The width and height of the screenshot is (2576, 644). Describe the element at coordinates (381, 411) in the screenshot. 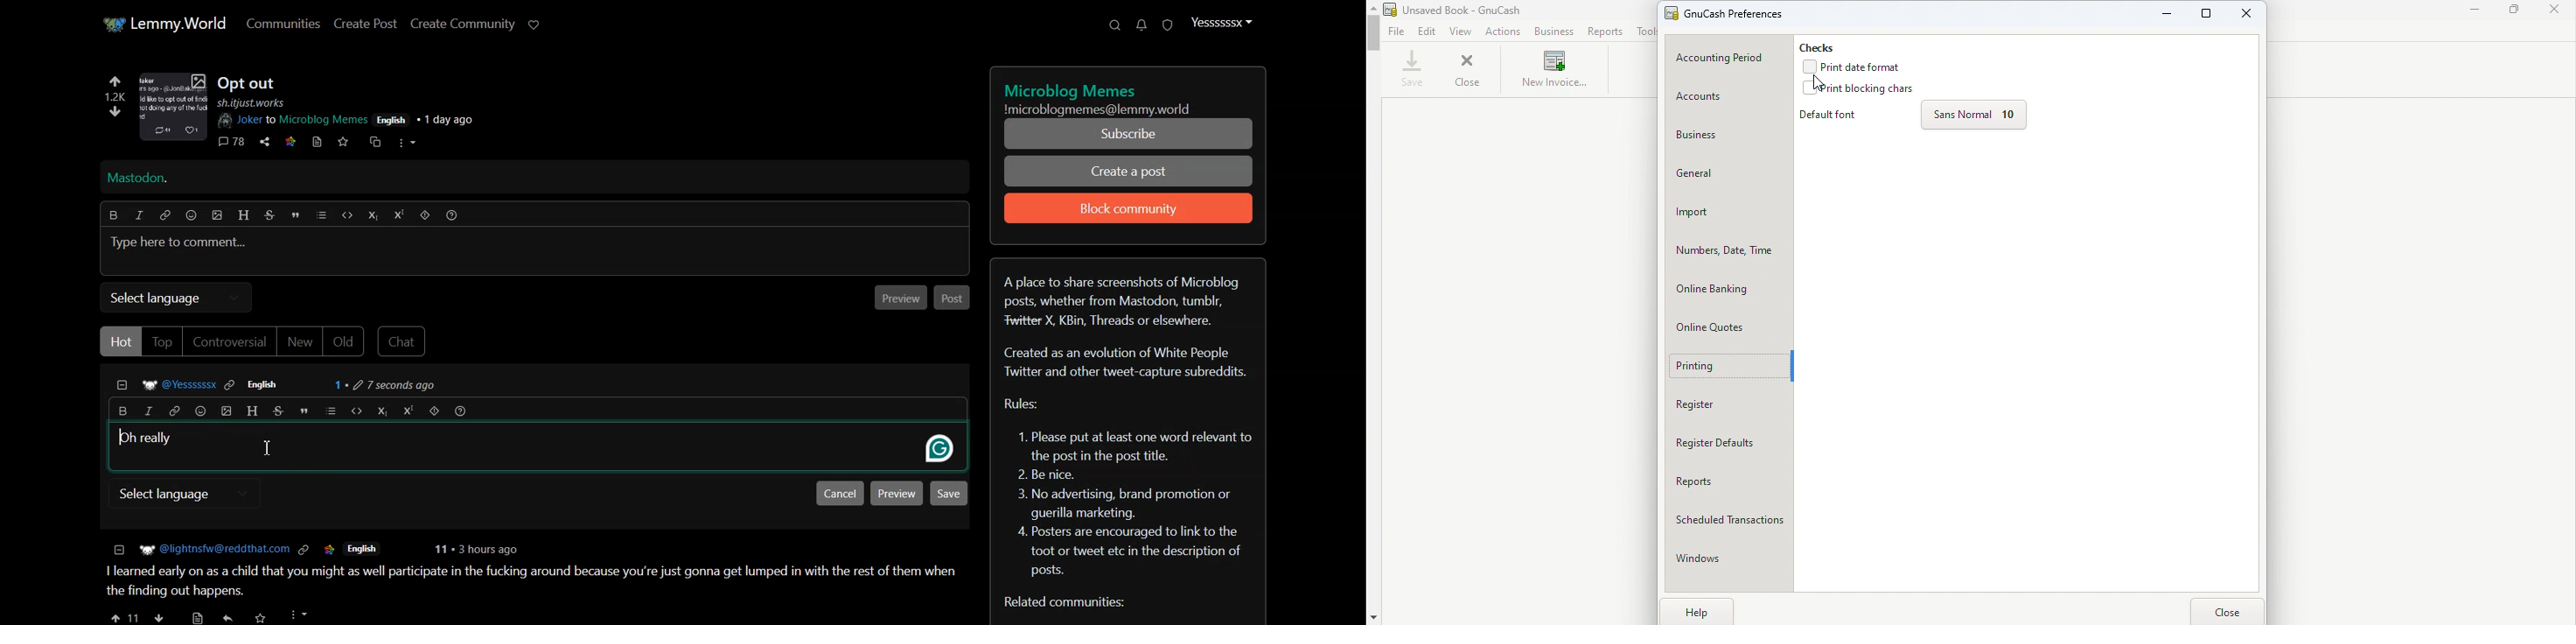

I see `Subscript` at that location.